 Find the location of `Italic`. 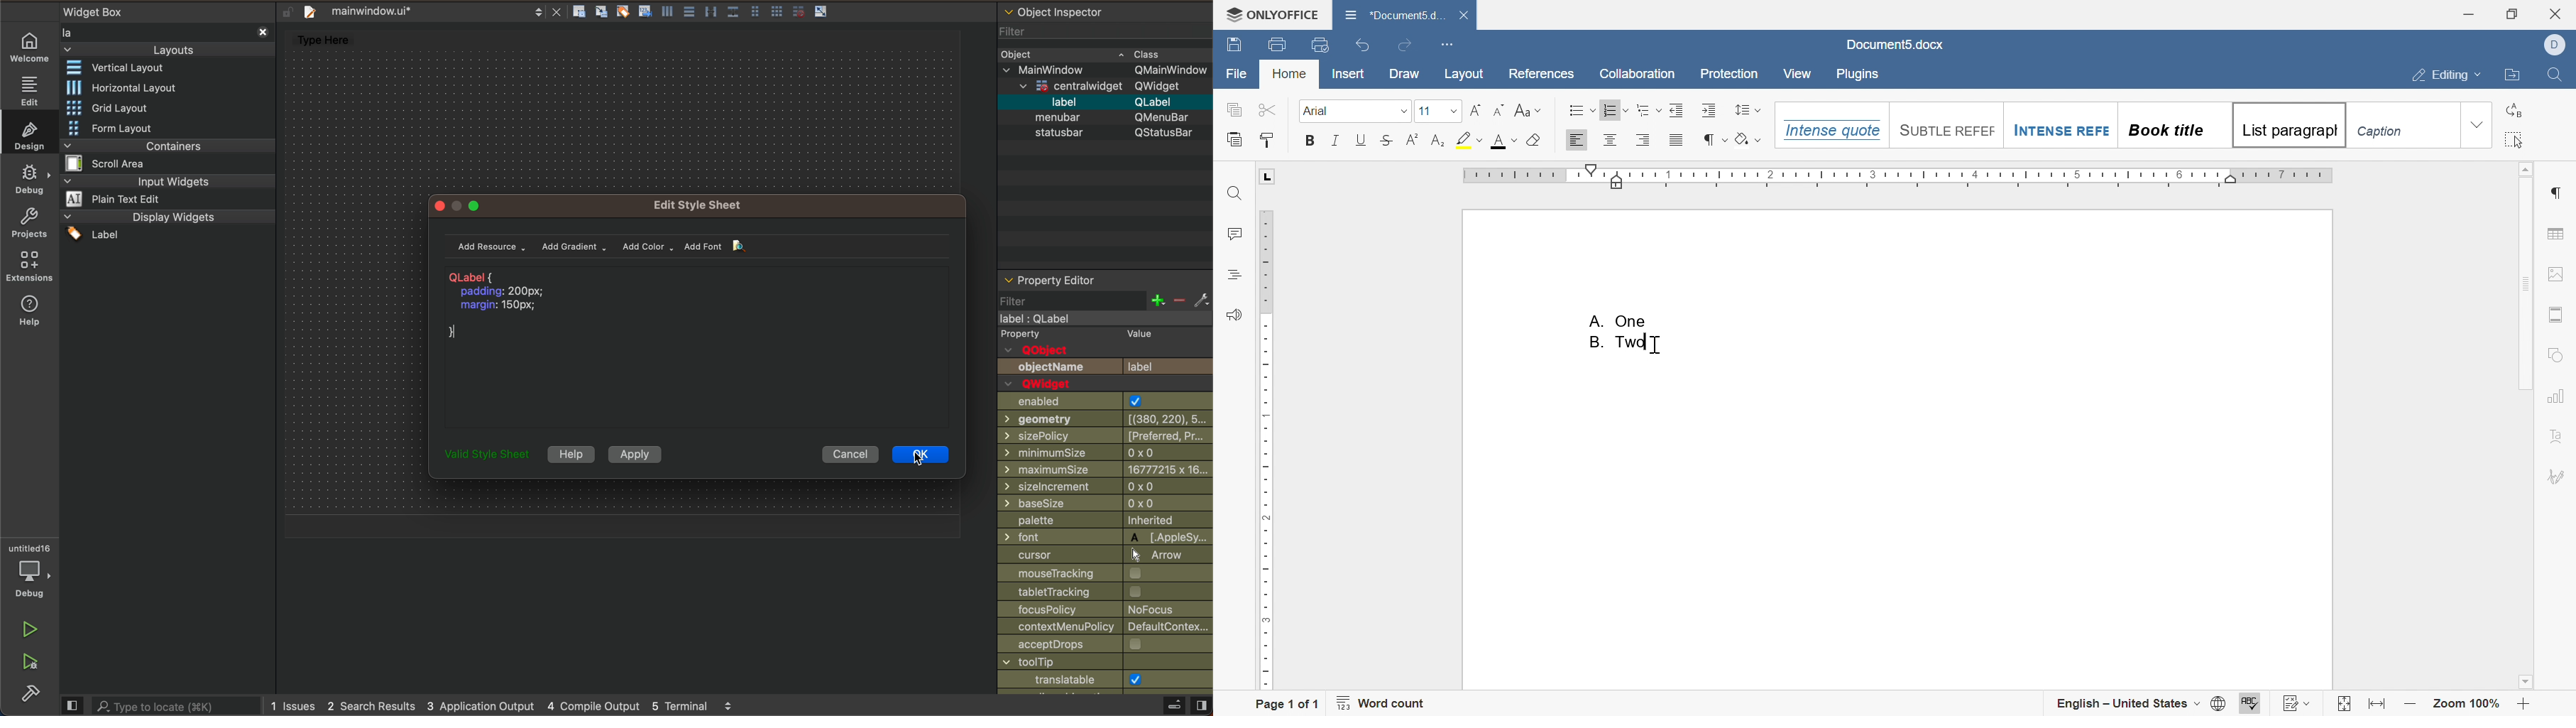

Italic is located at coordinates (1336, 140).